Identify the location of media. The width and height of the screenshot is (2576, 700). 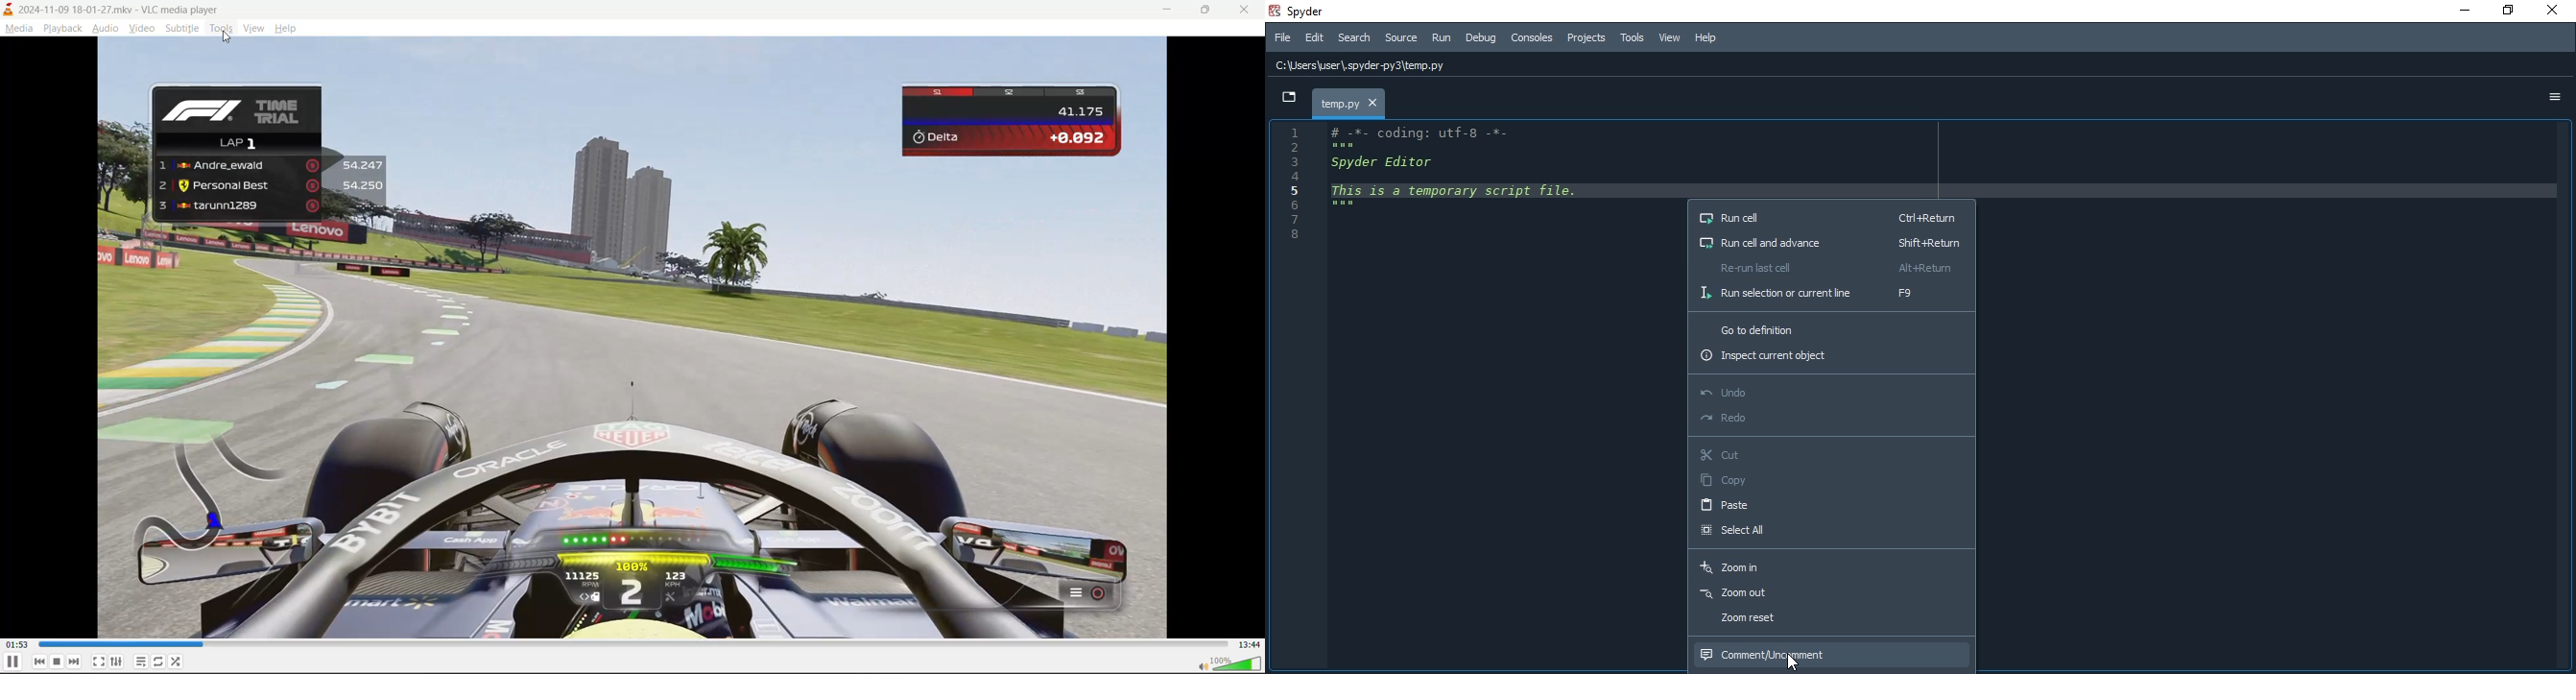
(20, 30).